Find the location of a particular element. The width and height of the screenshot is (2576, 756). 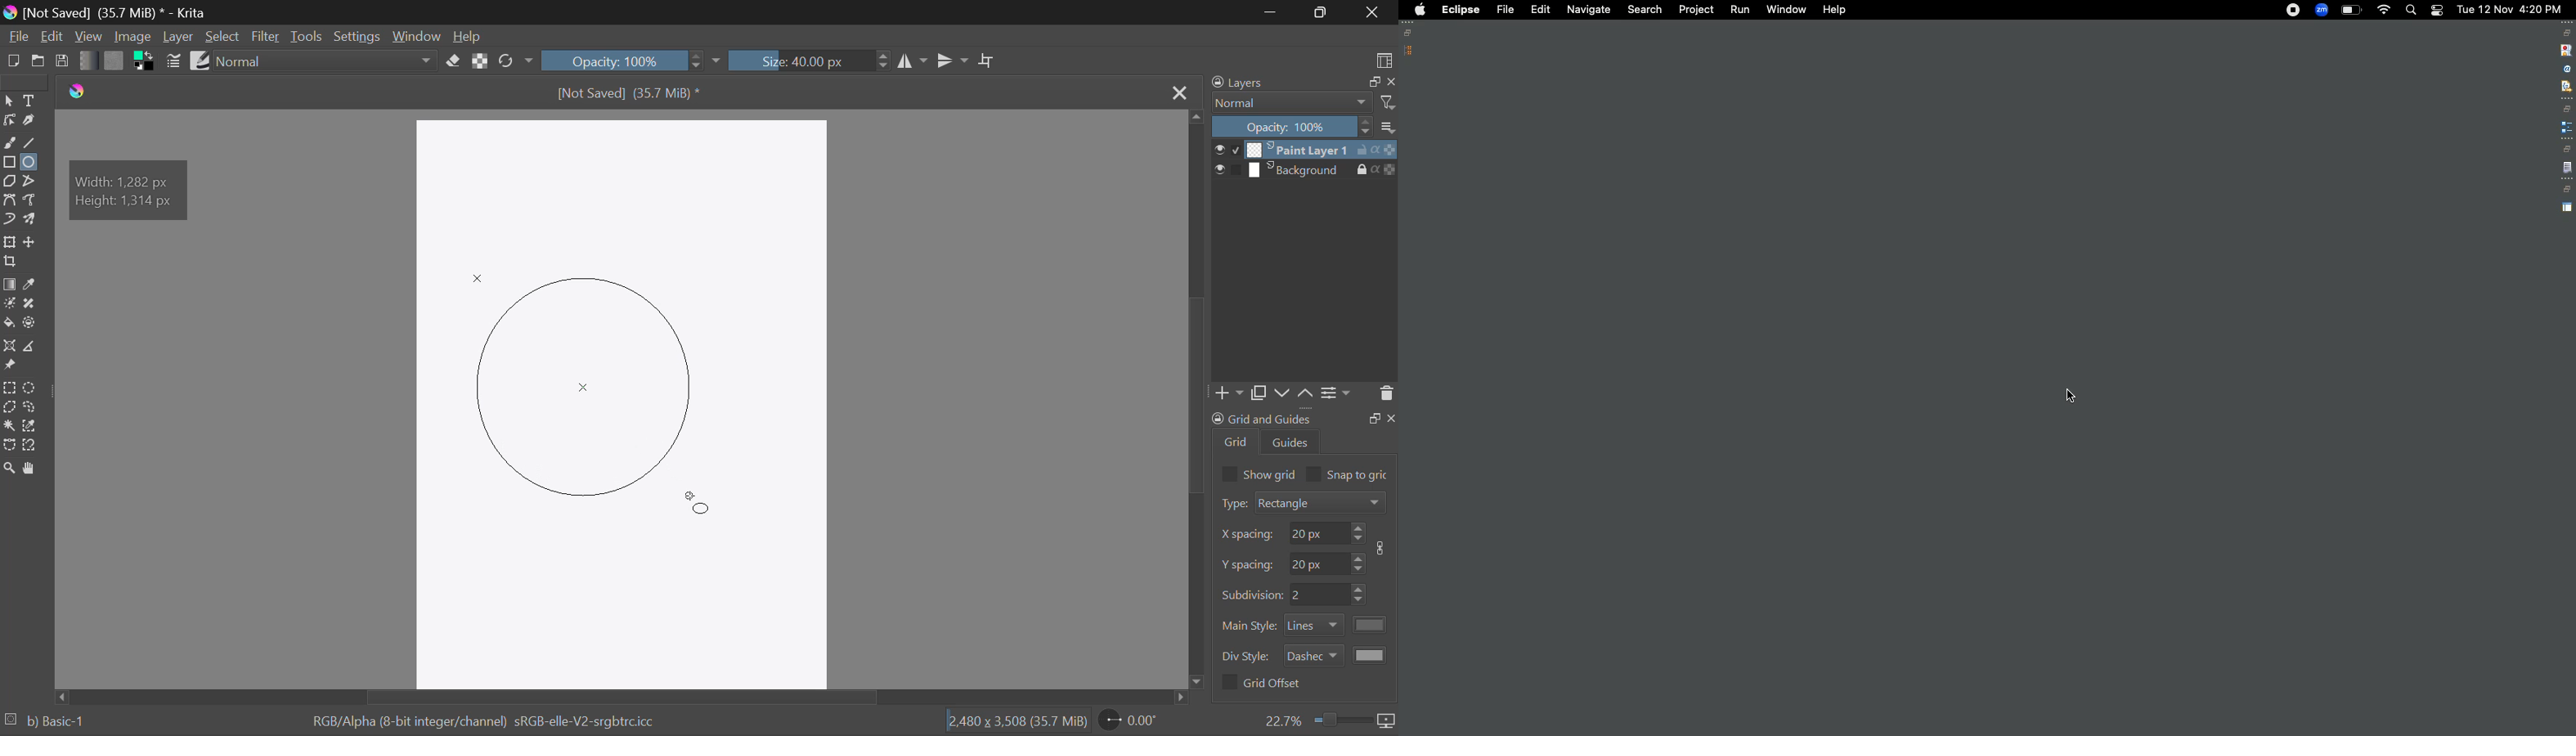

Select is located at coordinates (223, 36).